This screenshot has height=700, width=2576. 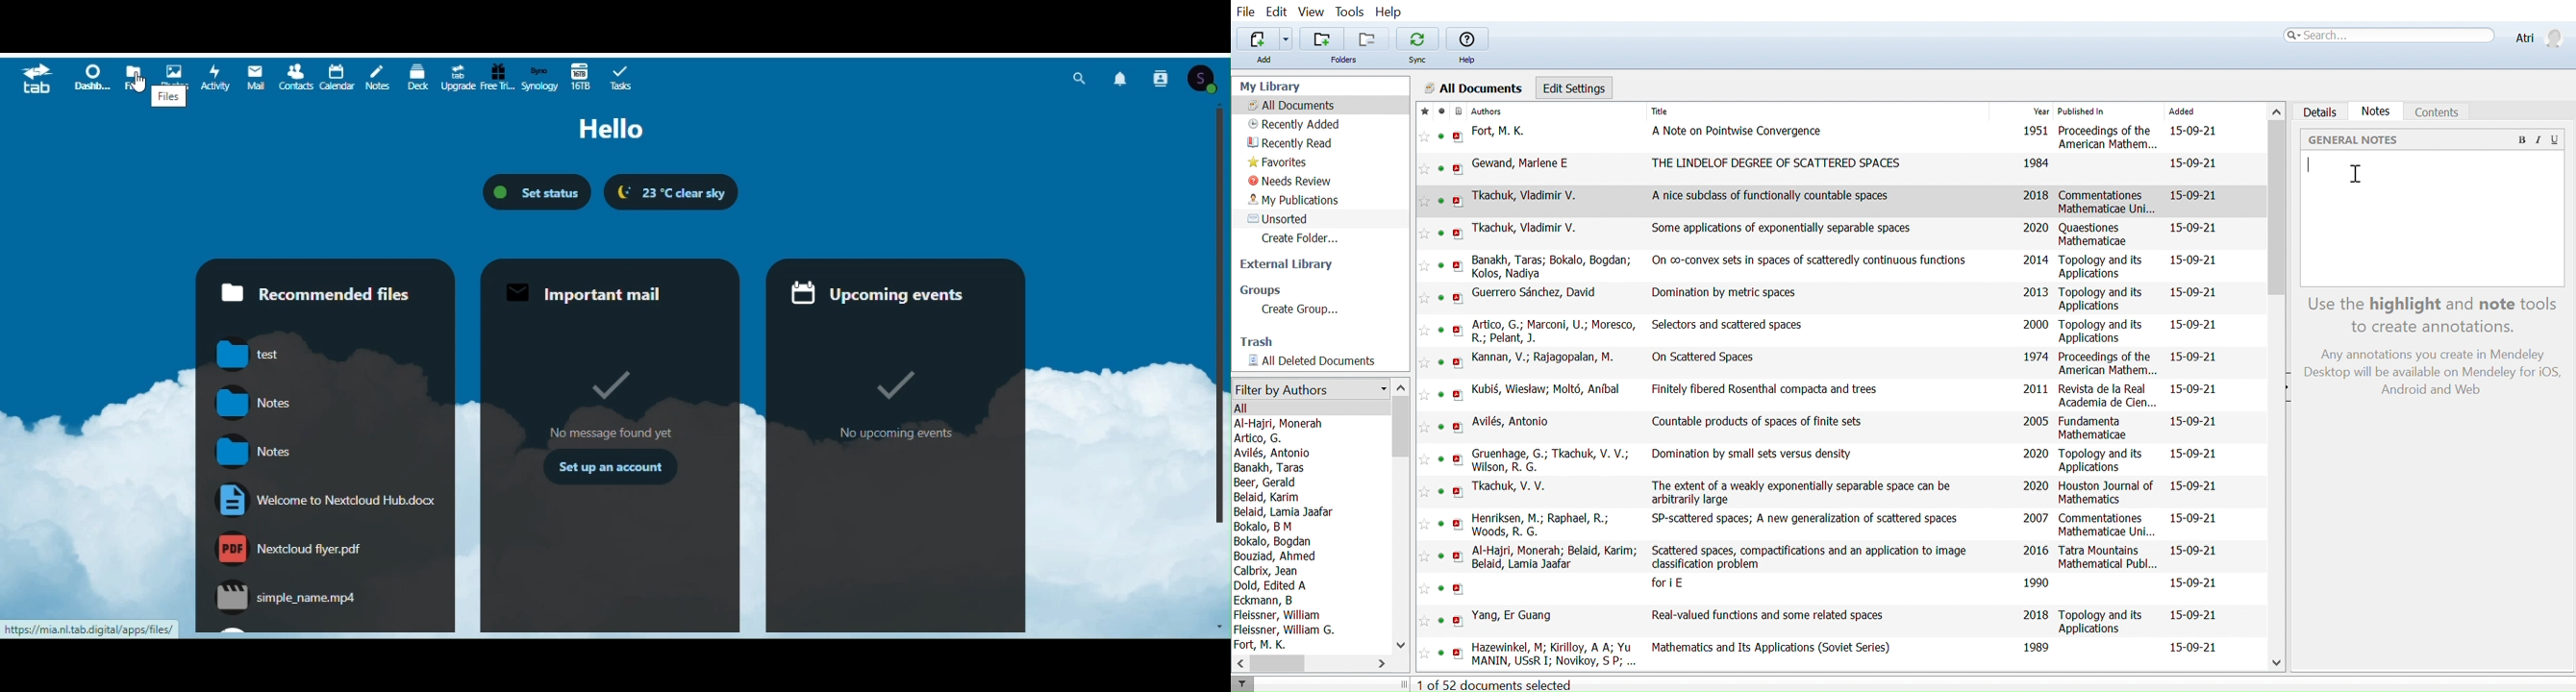 What do you see at coordinates (1288, 39) in the screenshot?
I see `Add files options` at bounding box center [1288, 39].